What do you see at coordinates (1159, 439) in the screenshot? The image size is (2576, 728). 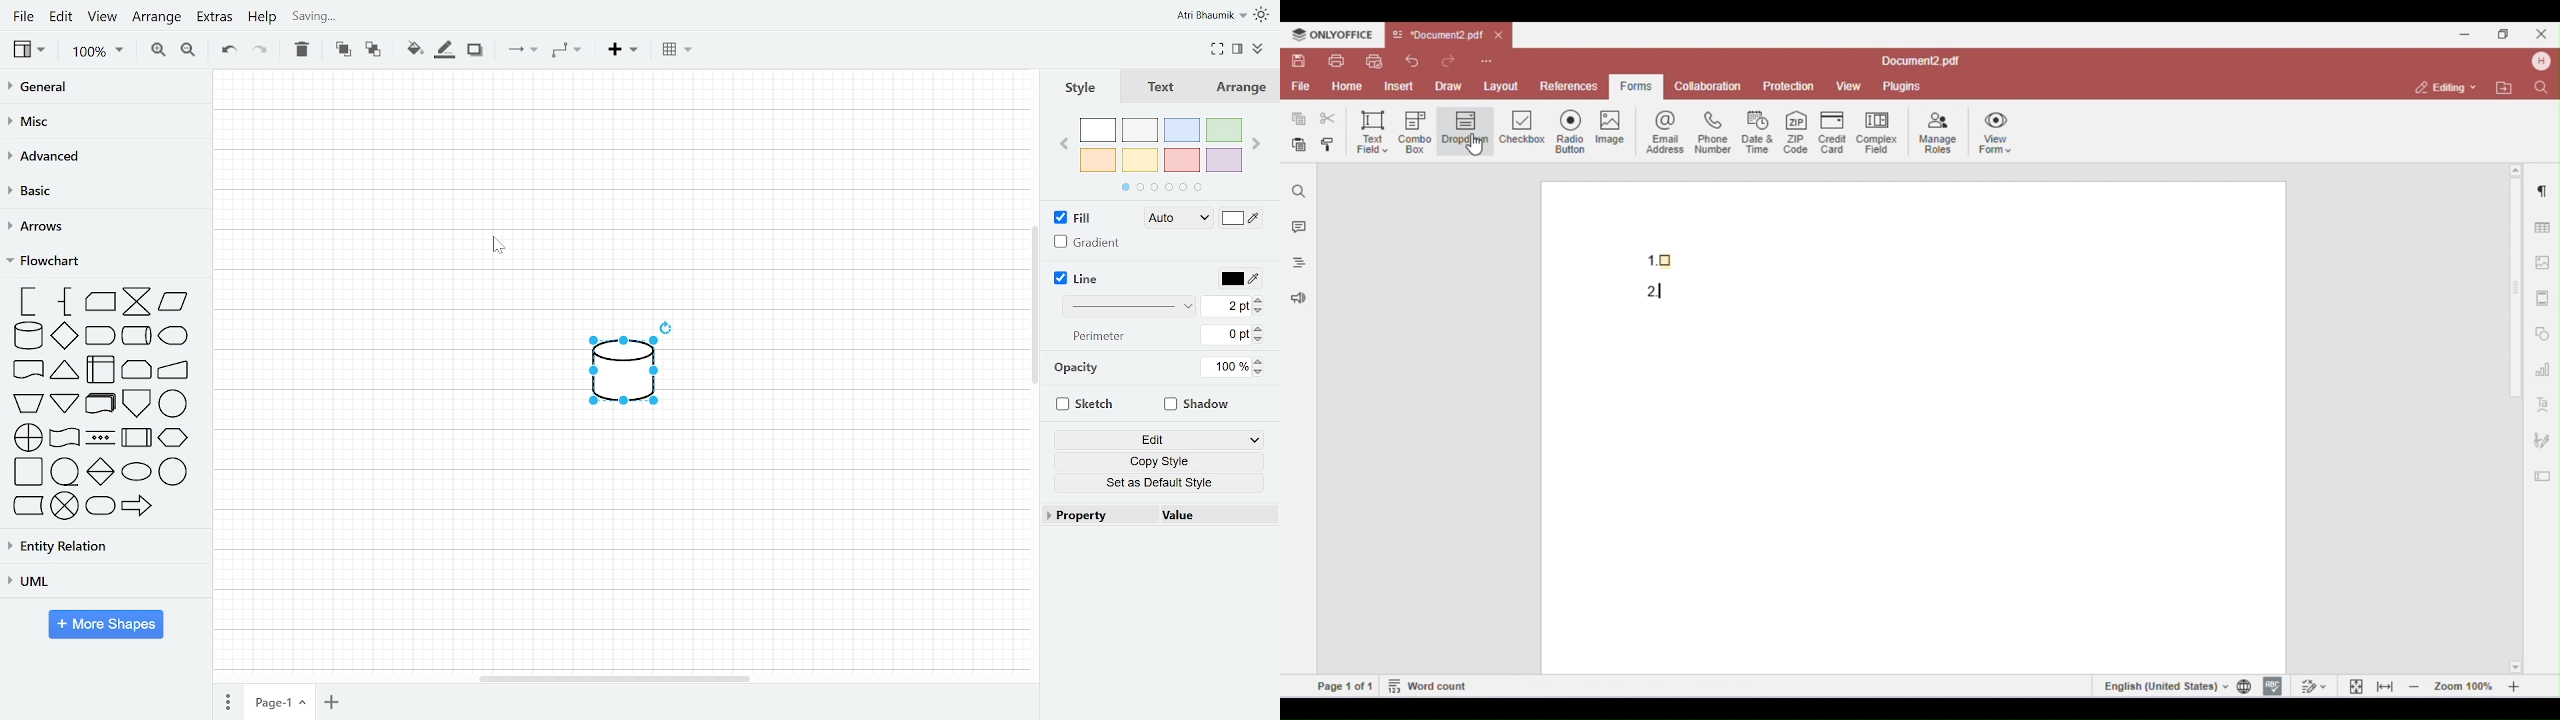 I see `Edit` at bounding box center [1159, 439].